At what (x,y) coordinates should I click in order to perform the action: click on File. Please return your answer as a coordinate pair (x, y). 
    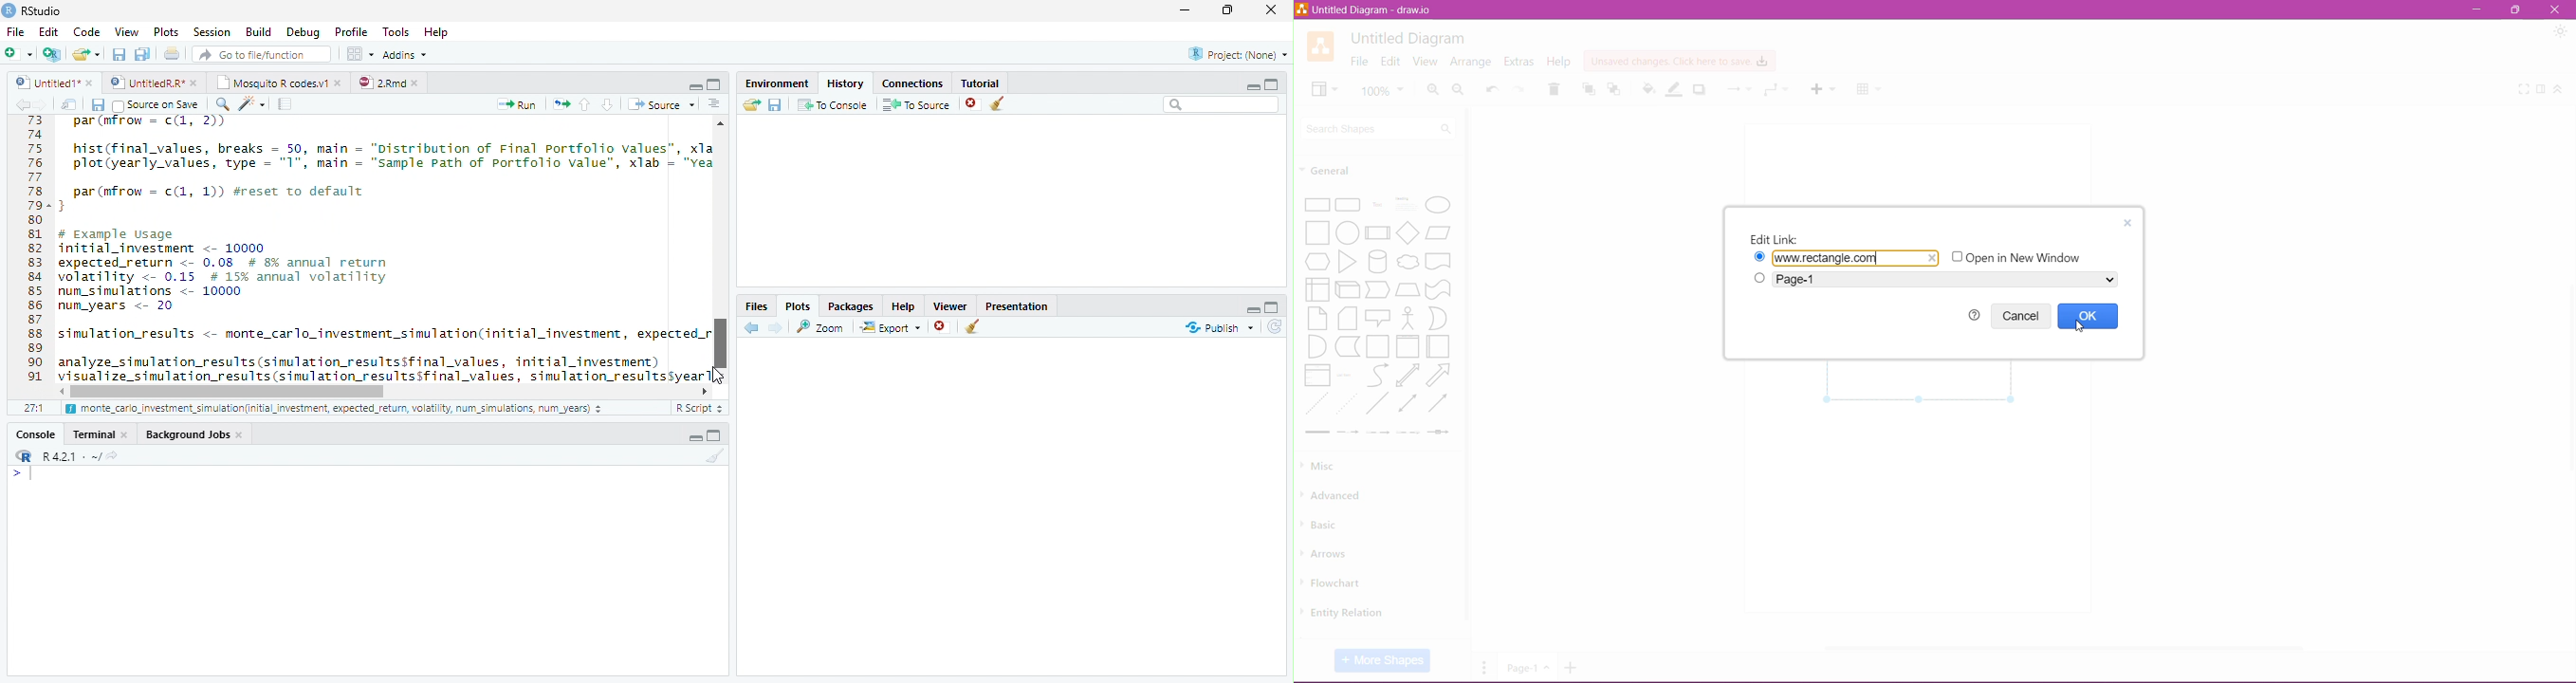
    Looking at the image, I should click on (14, 31).